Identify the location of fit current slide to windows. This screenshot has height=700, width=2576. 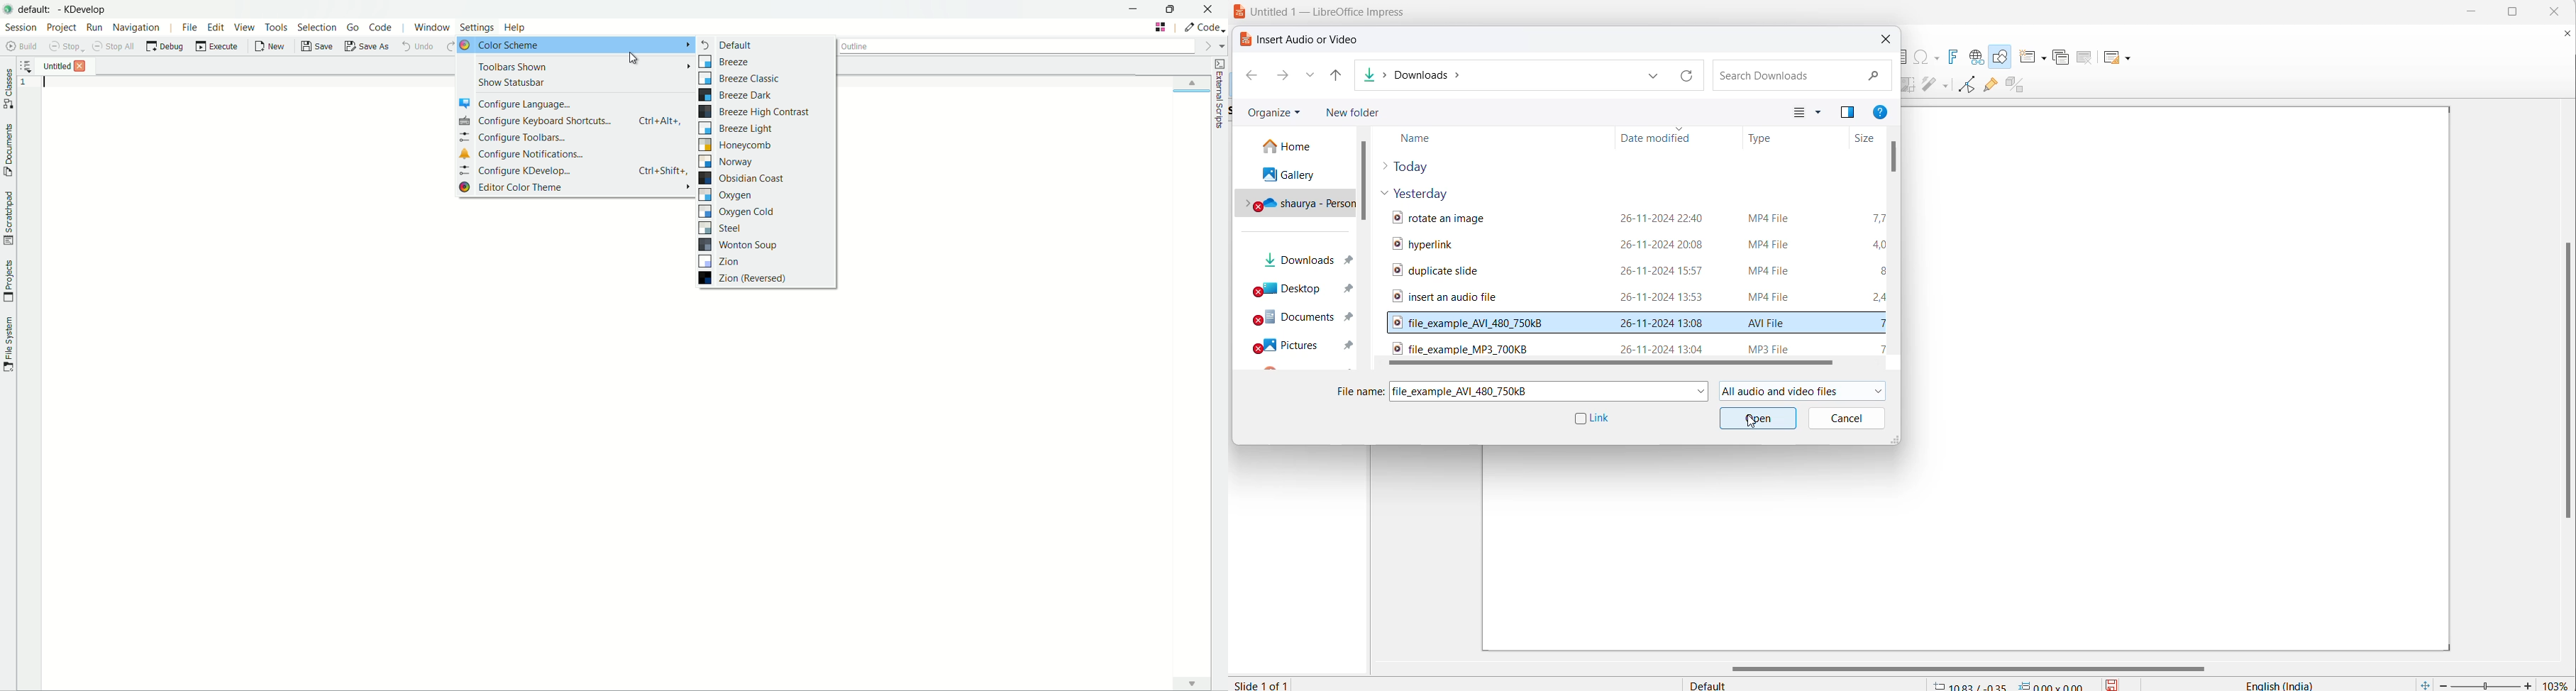
(2423, 684).